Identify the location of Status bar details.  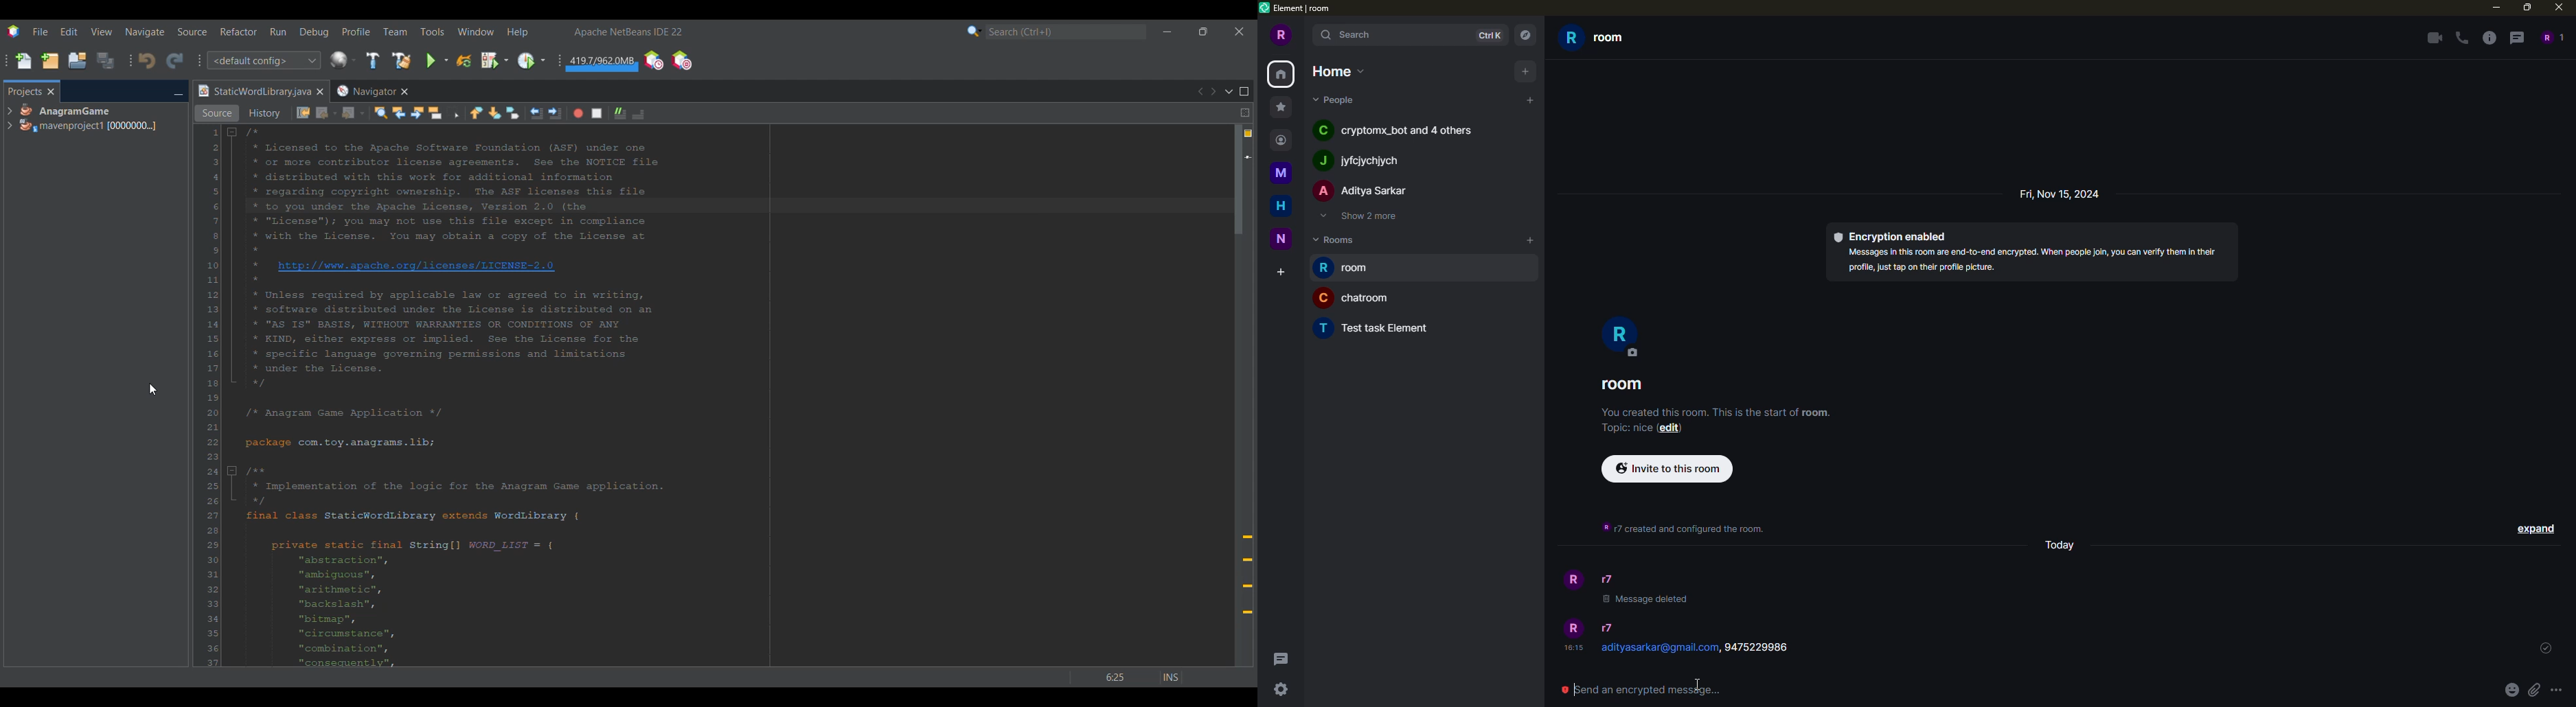
(1127, 677).